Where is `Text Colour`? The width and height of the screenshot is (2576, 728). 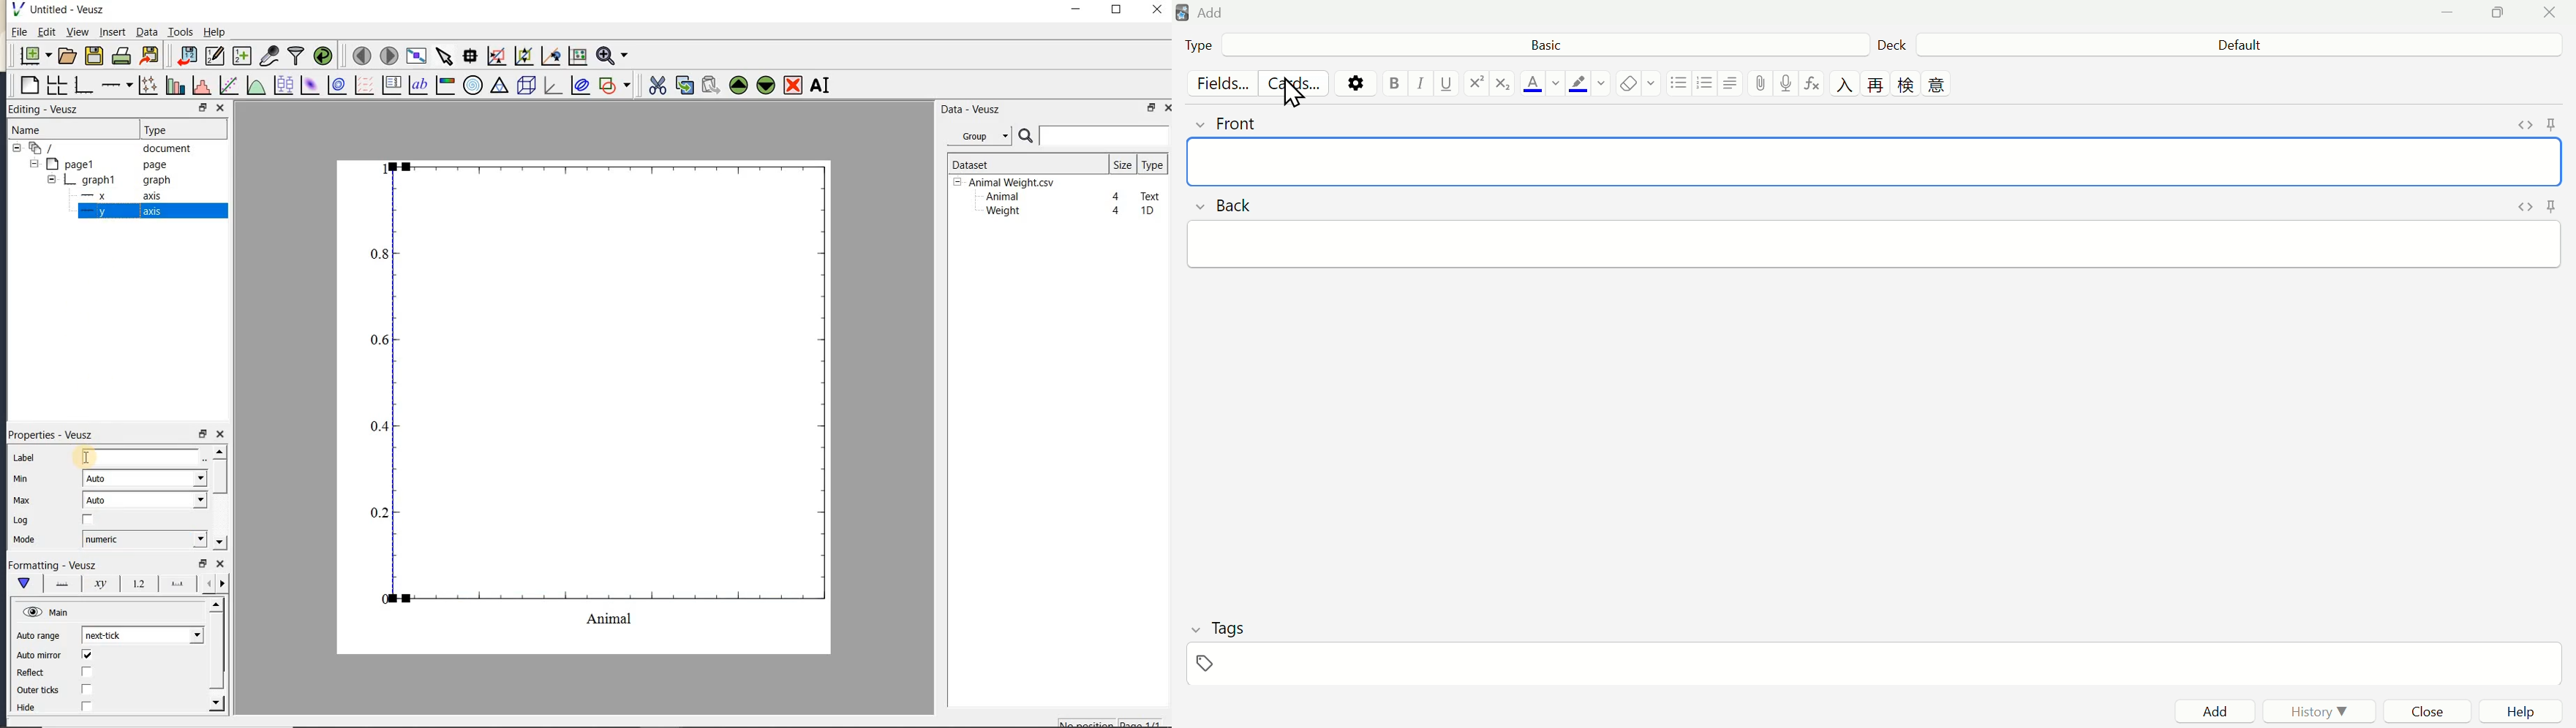
Text Colour is located at coordinates (1540, 83).